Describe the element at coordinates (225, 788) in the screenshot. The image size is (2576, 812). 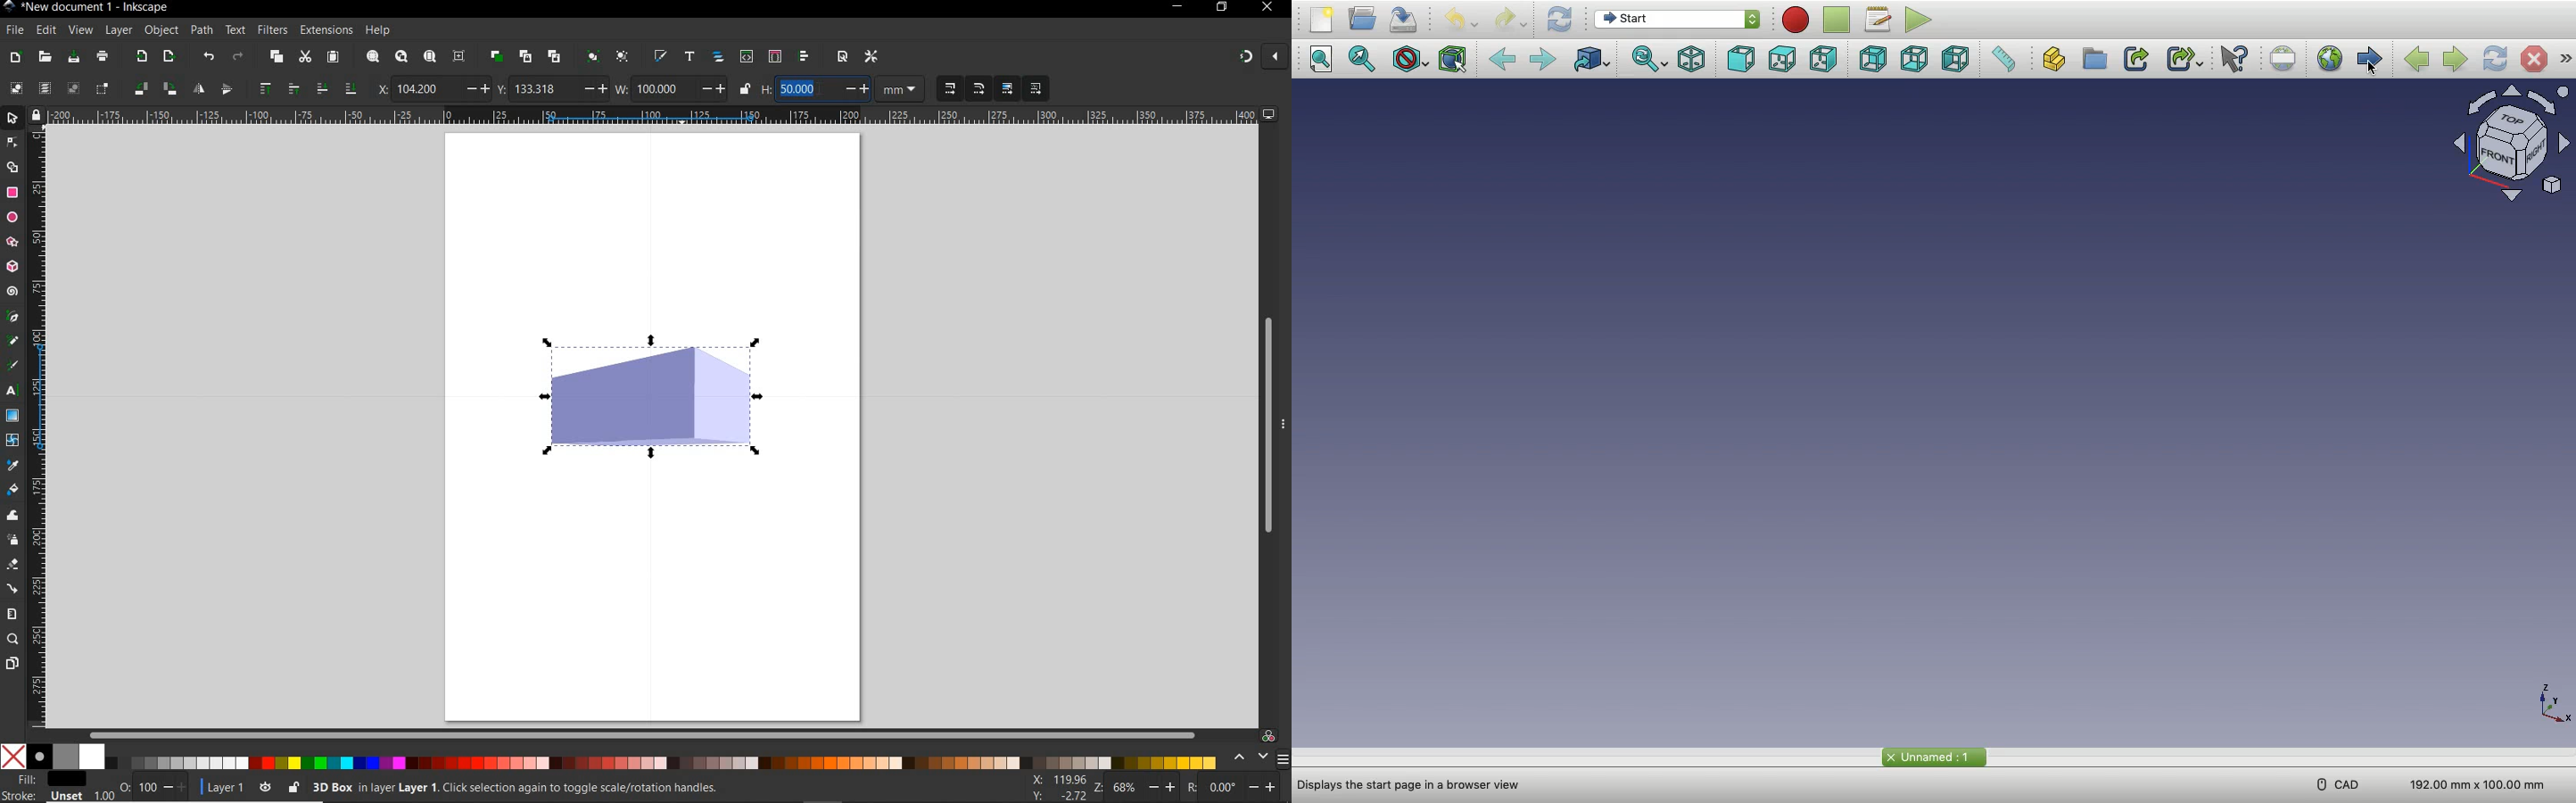
I see `current layer` at that location.